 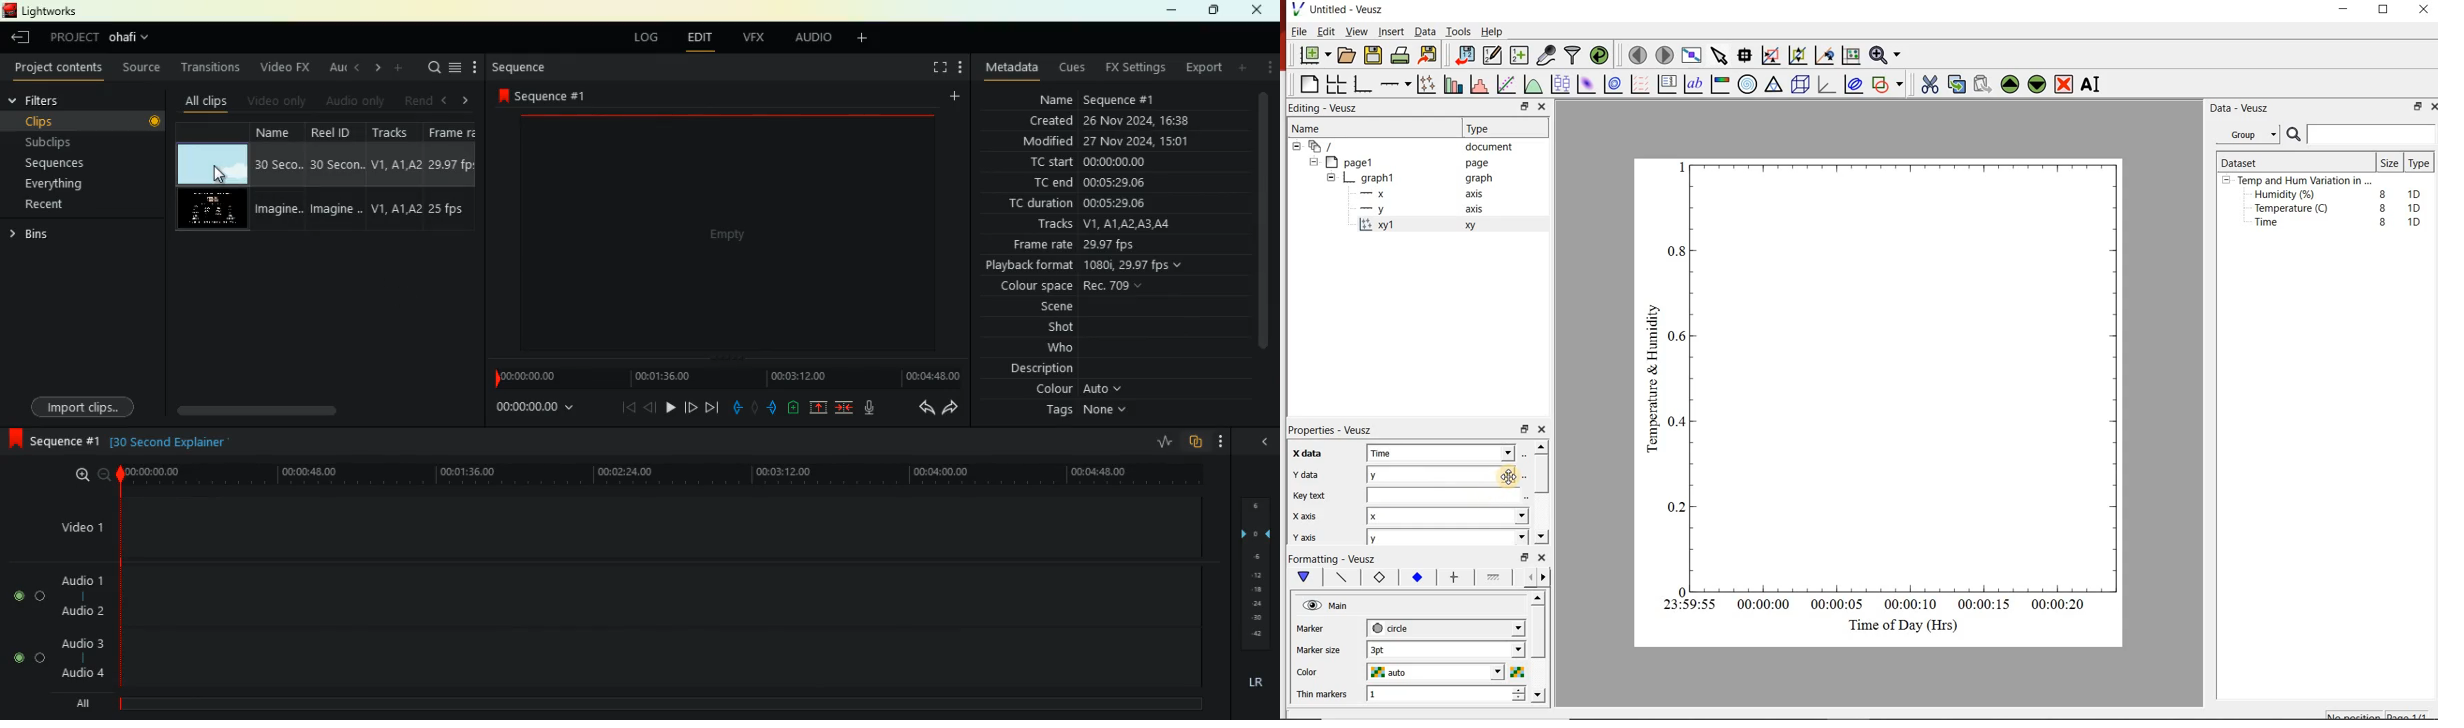 I want to click on y data, so click(x=1310, y=472).